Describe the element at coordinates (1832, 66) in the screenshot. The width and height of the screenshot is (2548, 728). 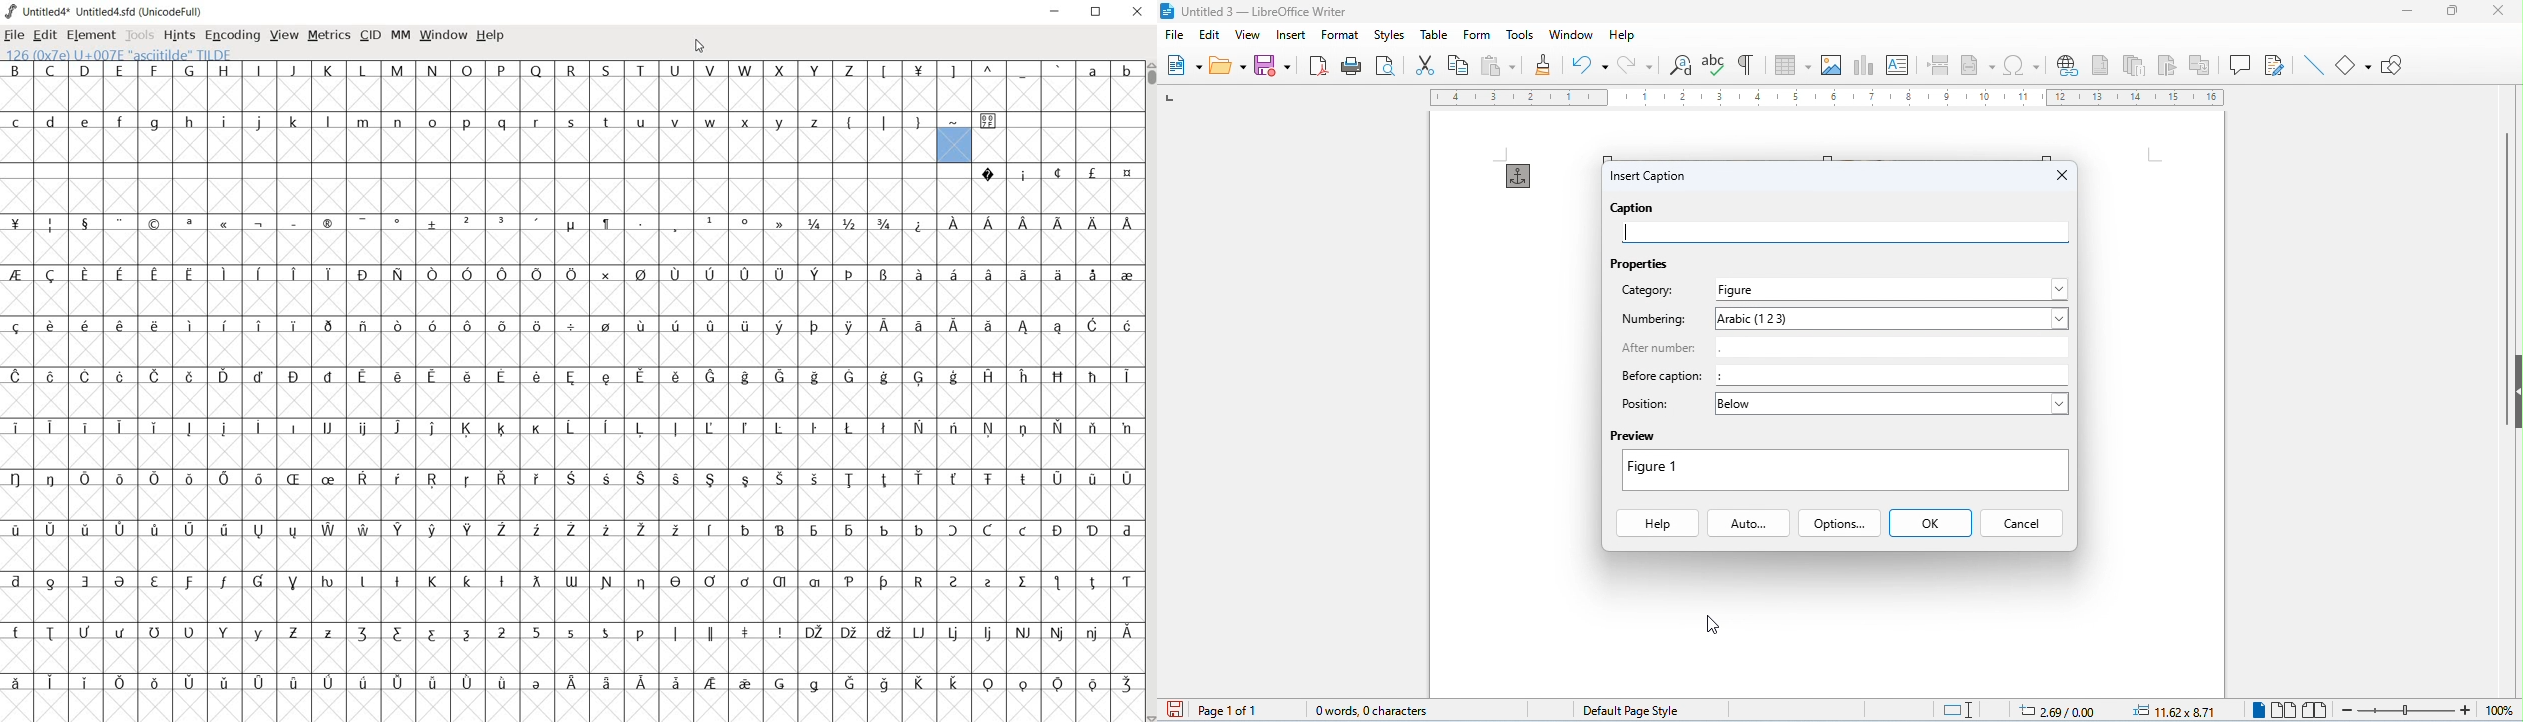
I see `insert image` at that location.